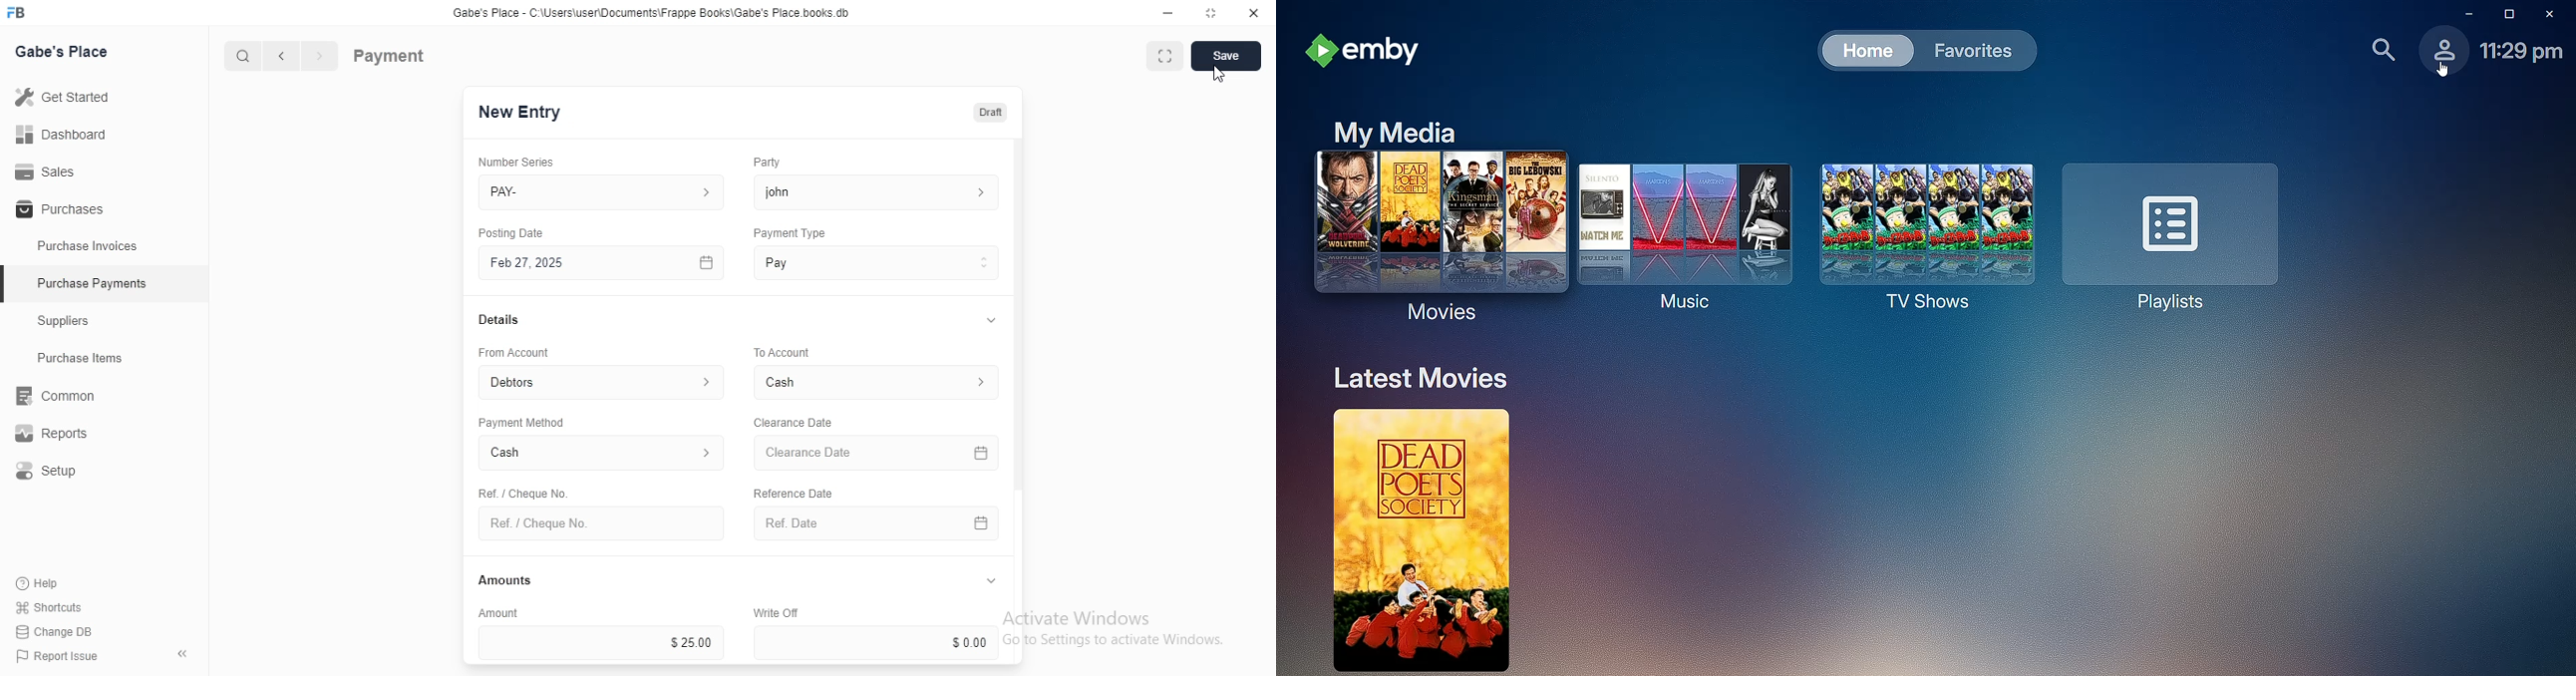 The height and width of the screenshot is (700, 2576). What do you see at coordinates (520, 492) in the screenshot?
I see `Ret. / Cheque No.` at bounding box center [520, 492].